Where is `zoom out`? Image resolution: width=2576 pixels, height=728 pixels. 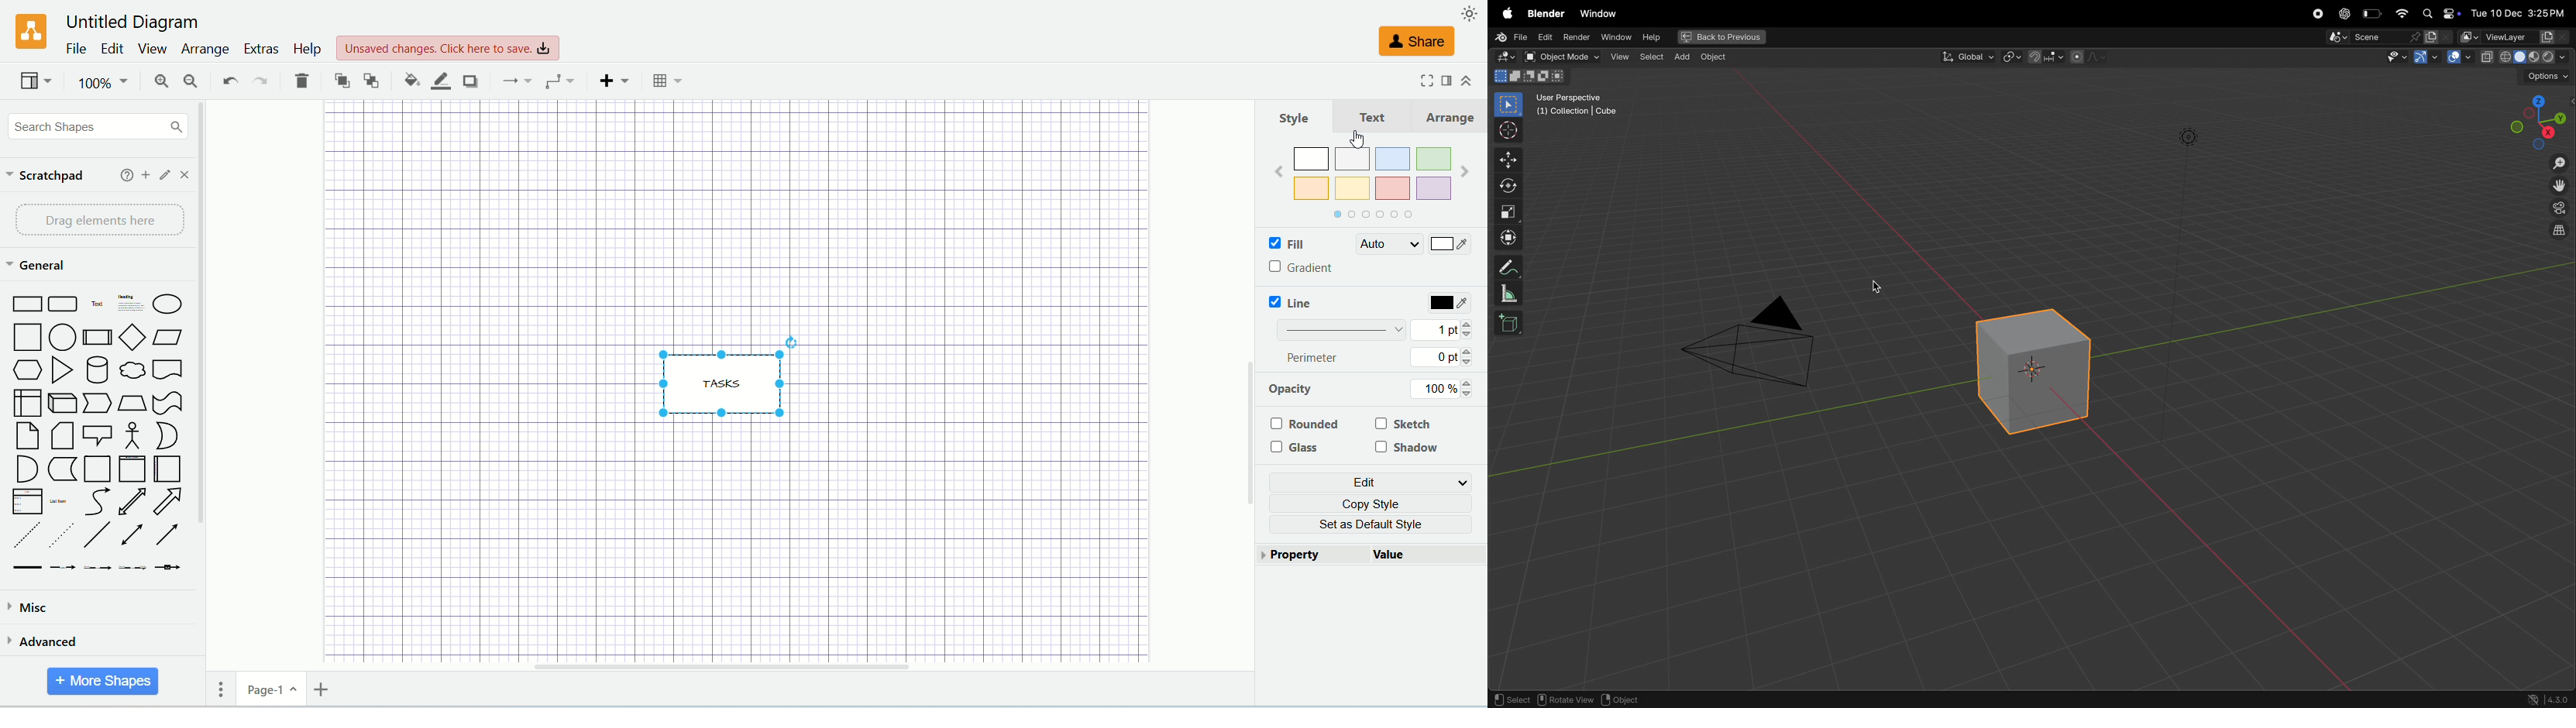
zoom out is located at coordinates (187, 81).